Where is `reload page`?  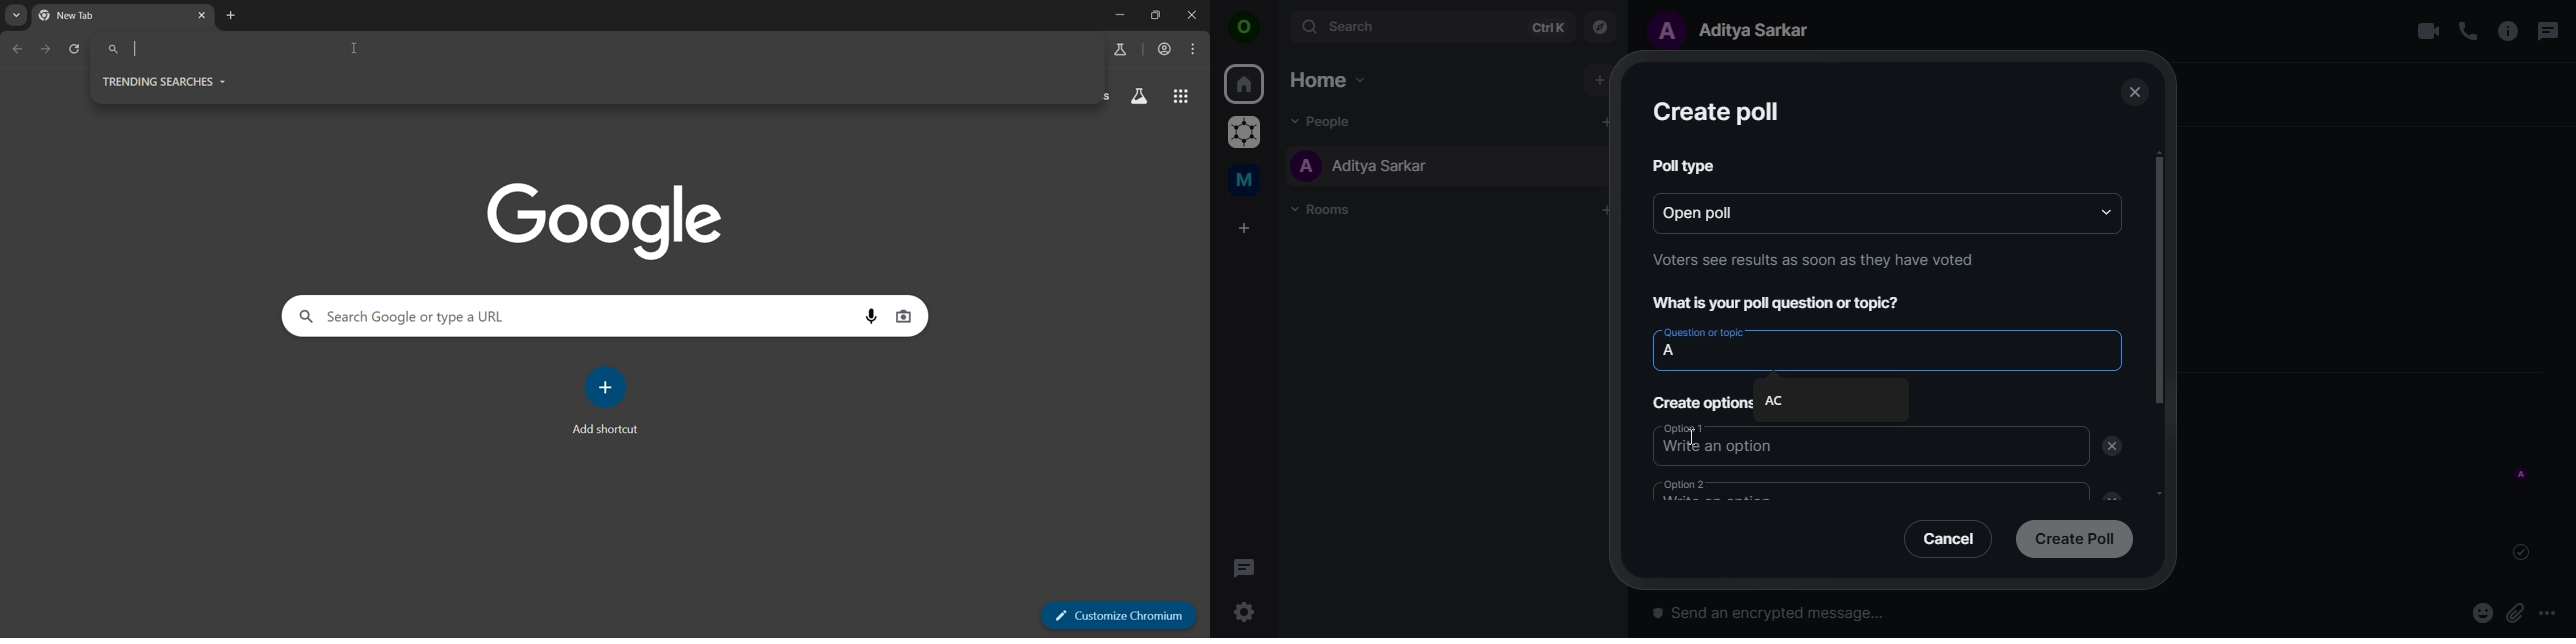
reload page is located at coordinates (74, 51).